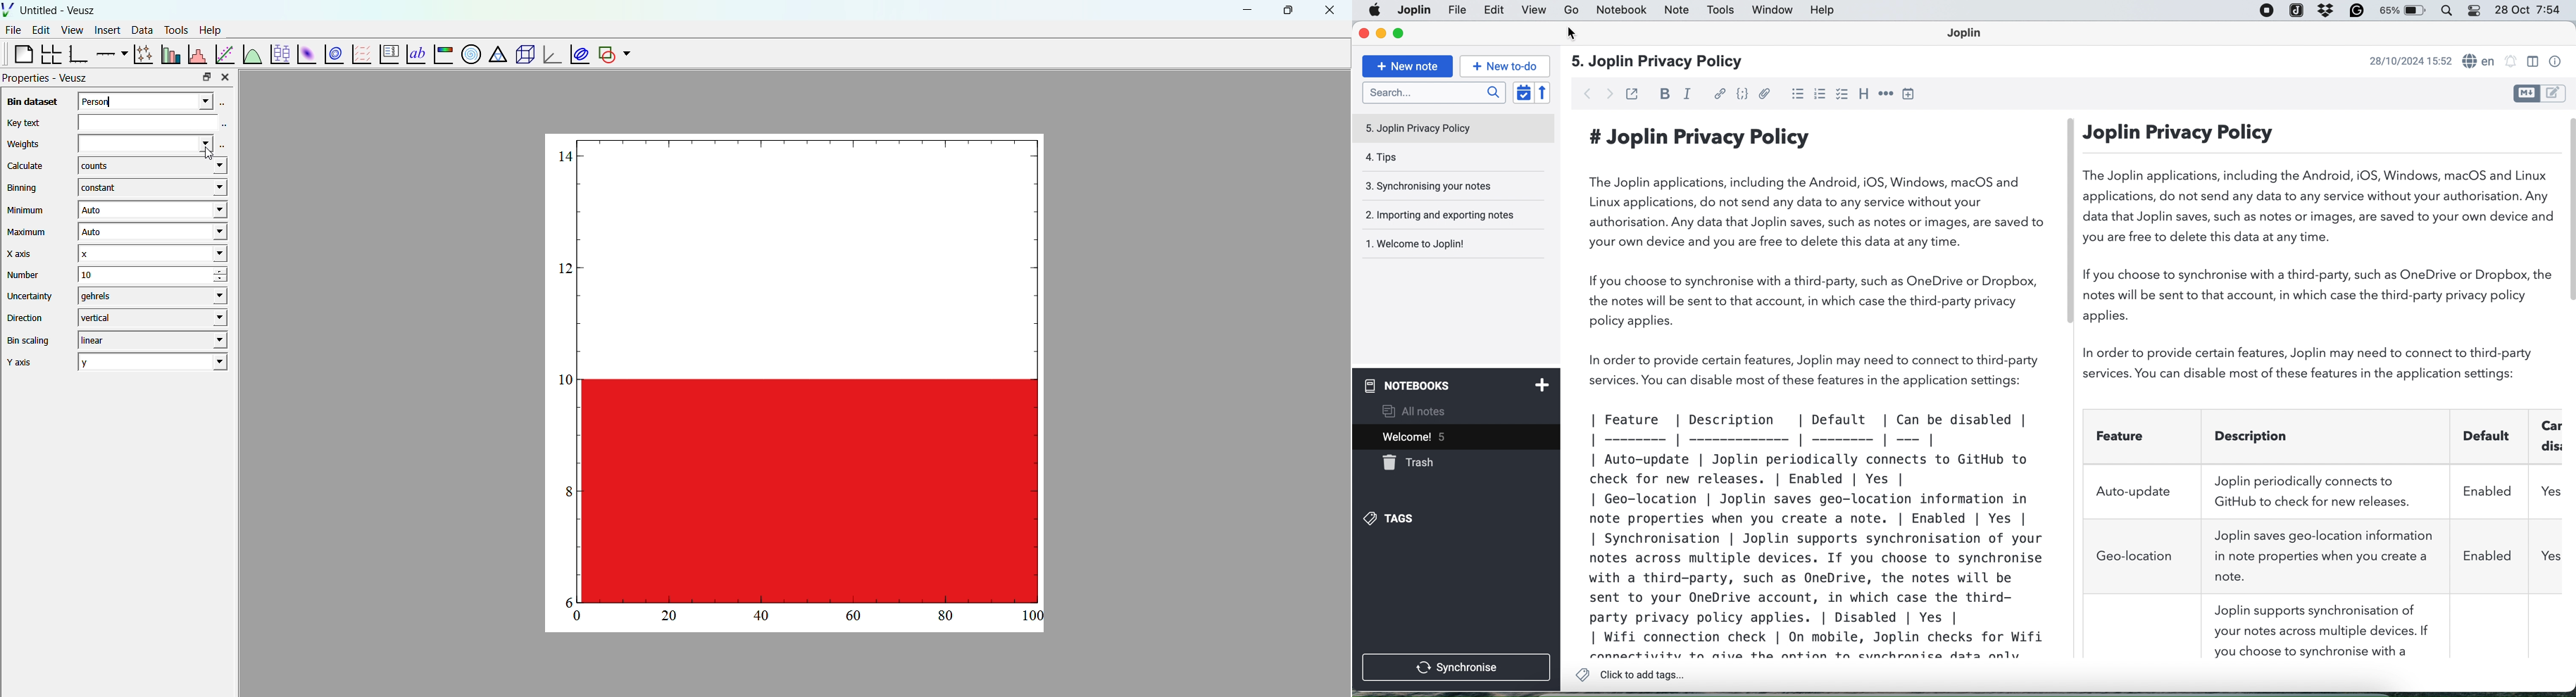 The height and width of the screenshot is (700, 2576). I want to click on maximise, so click(1398, 33).